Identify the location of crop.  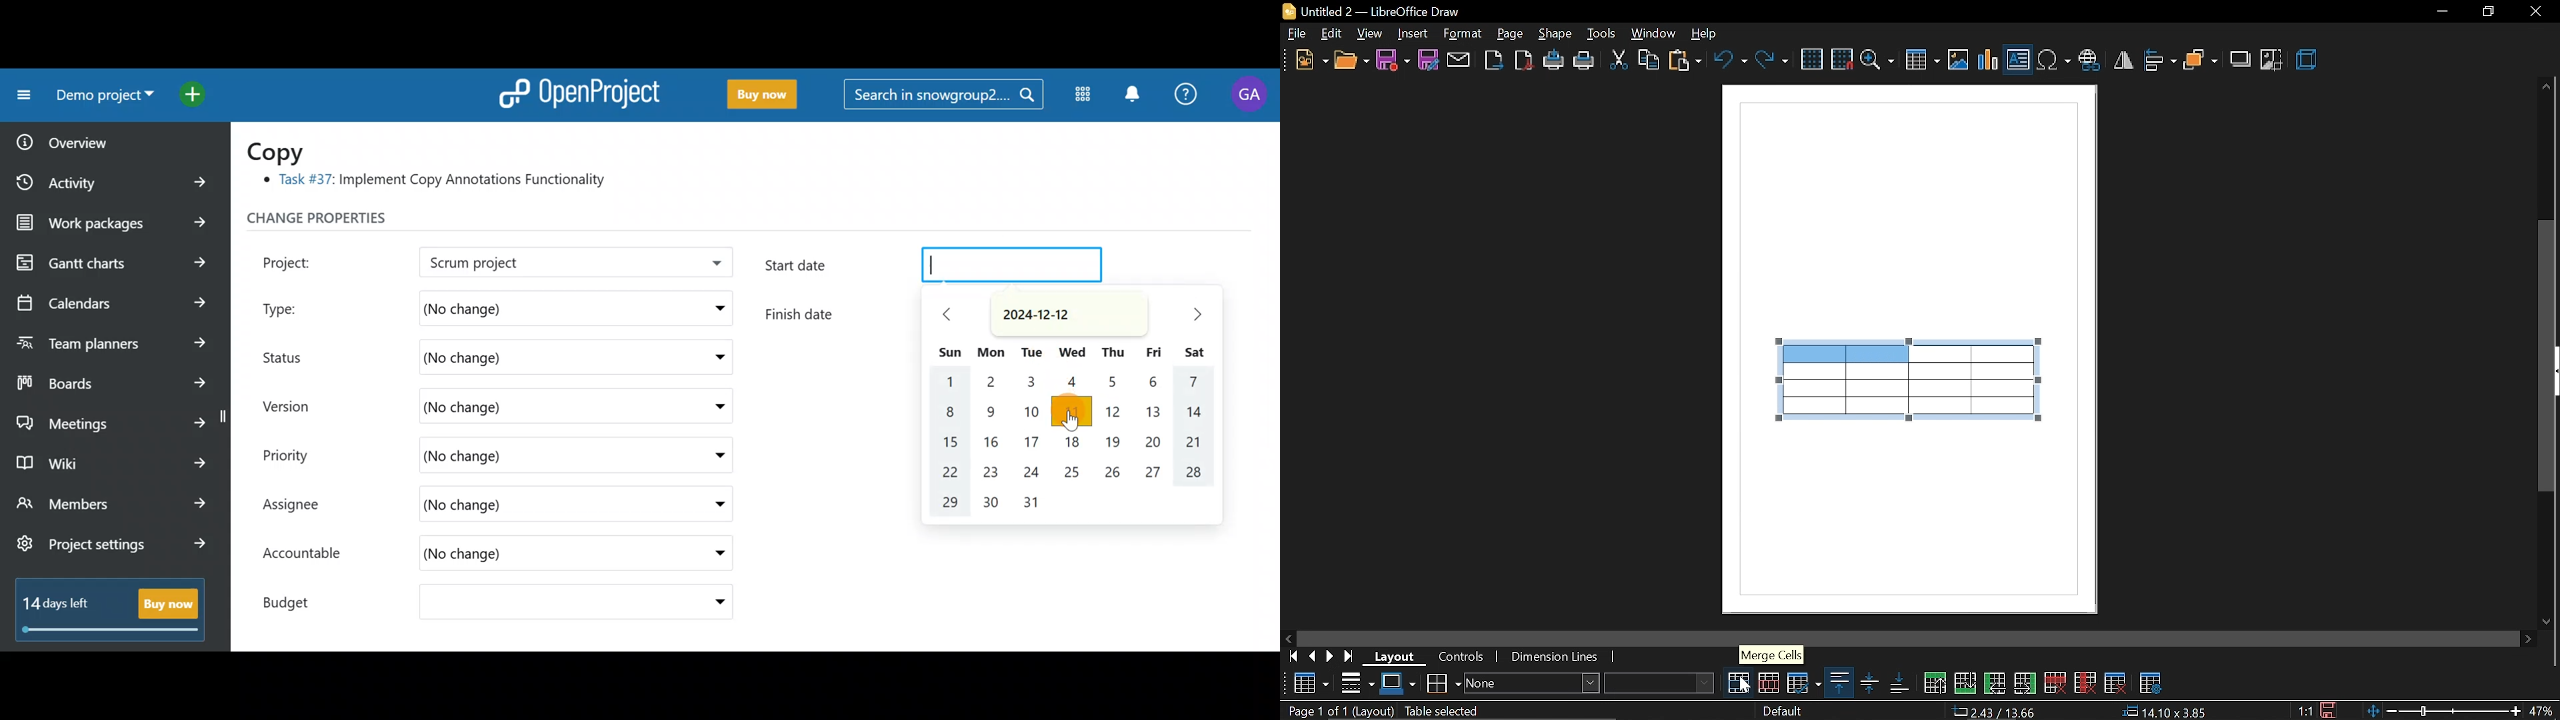
(2271, 61).